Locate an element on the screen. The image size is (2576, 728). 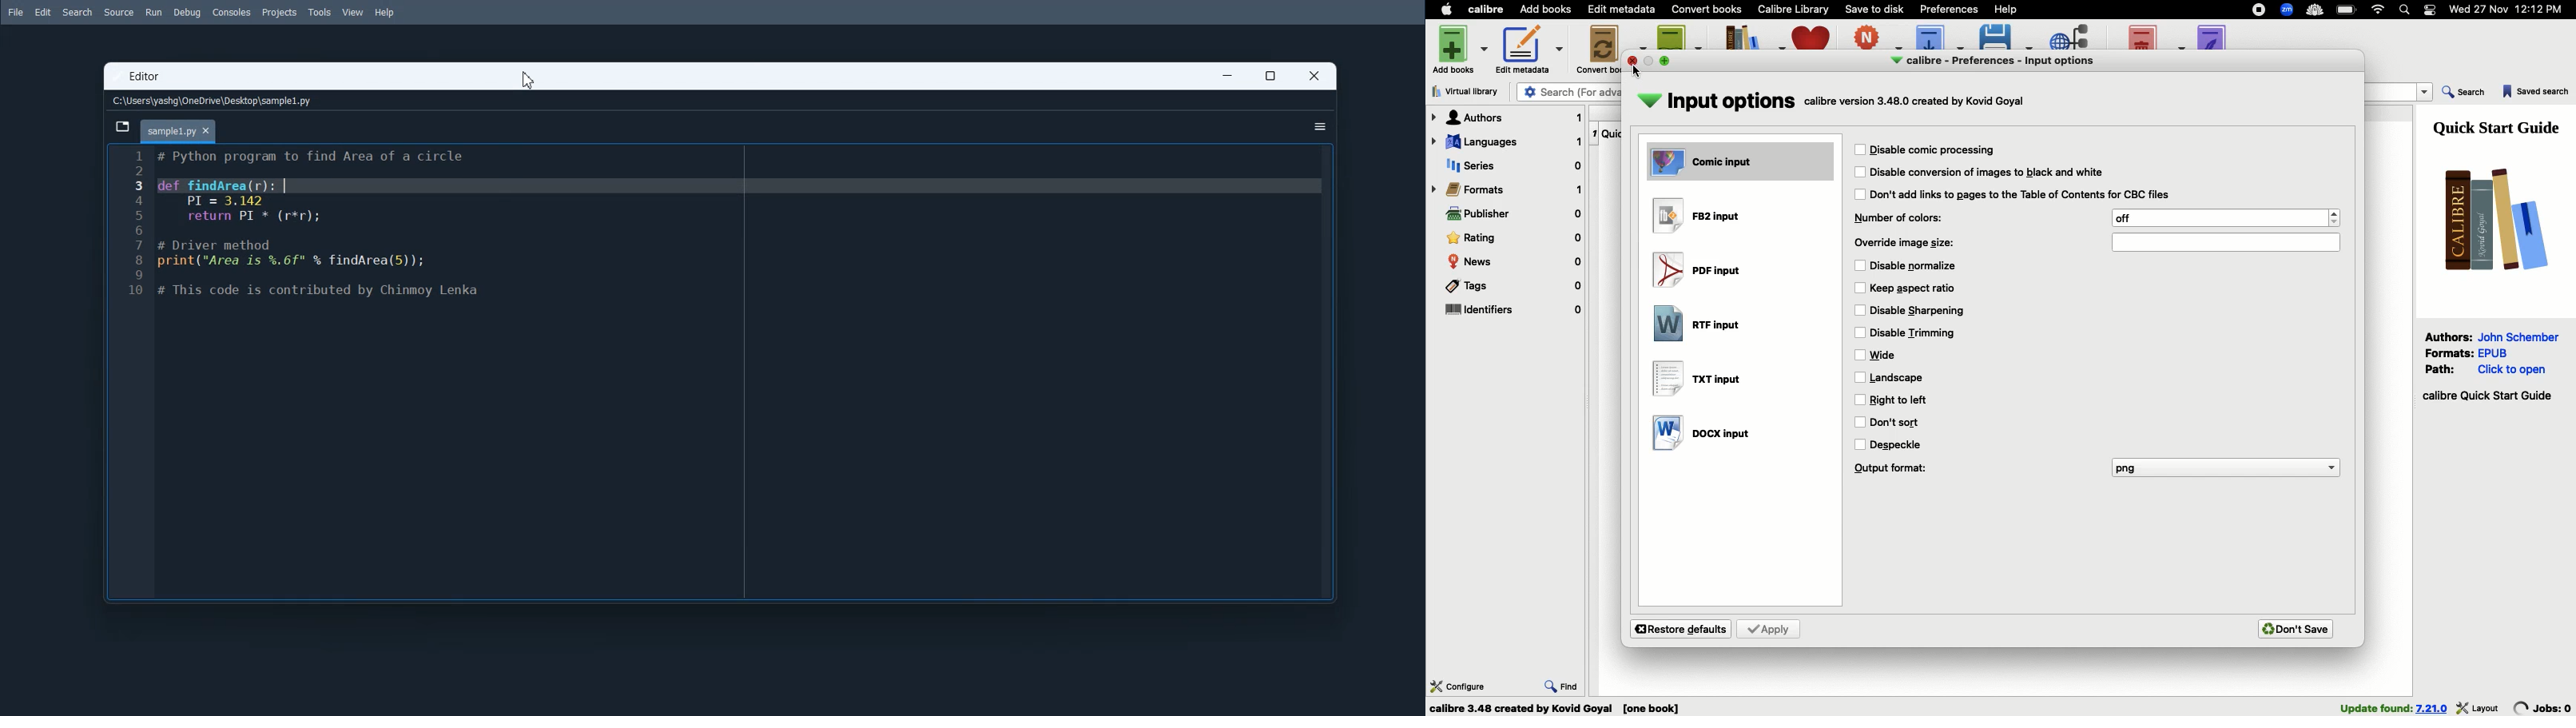
Saved search is located at coordinates (2536, 93).